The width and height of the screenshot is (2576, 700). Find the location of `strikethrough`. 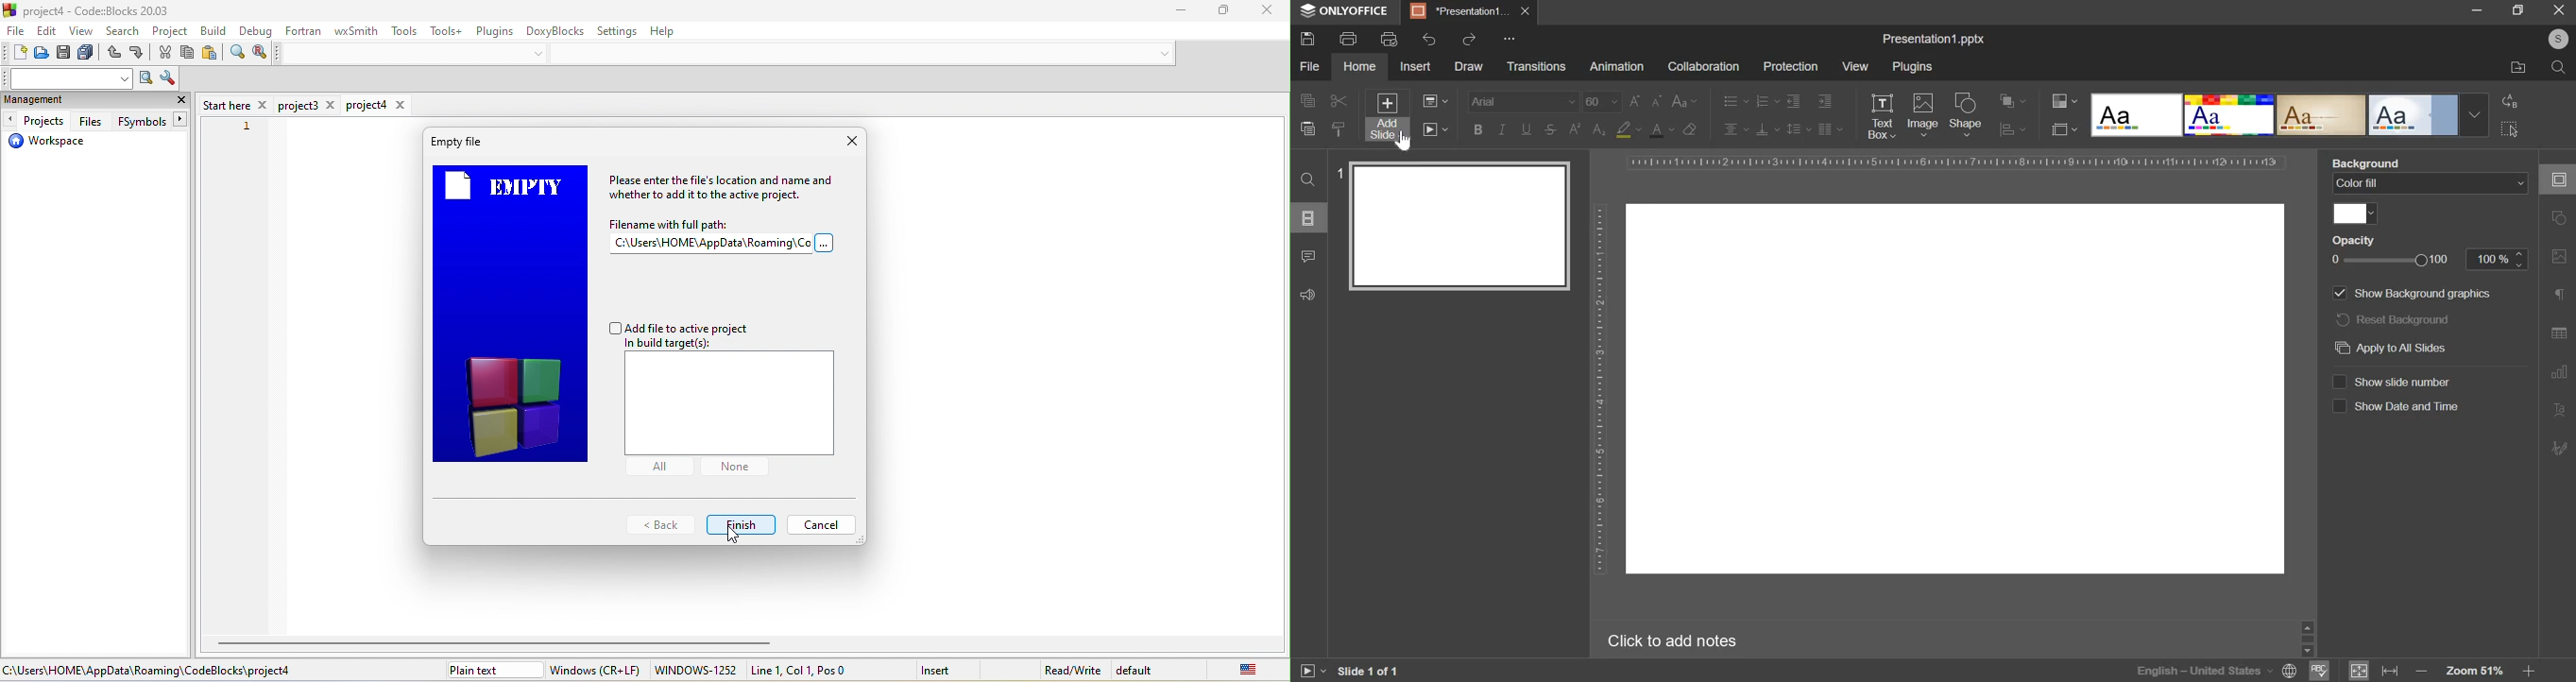

strikethrough is located at coordinates (1549, 130).